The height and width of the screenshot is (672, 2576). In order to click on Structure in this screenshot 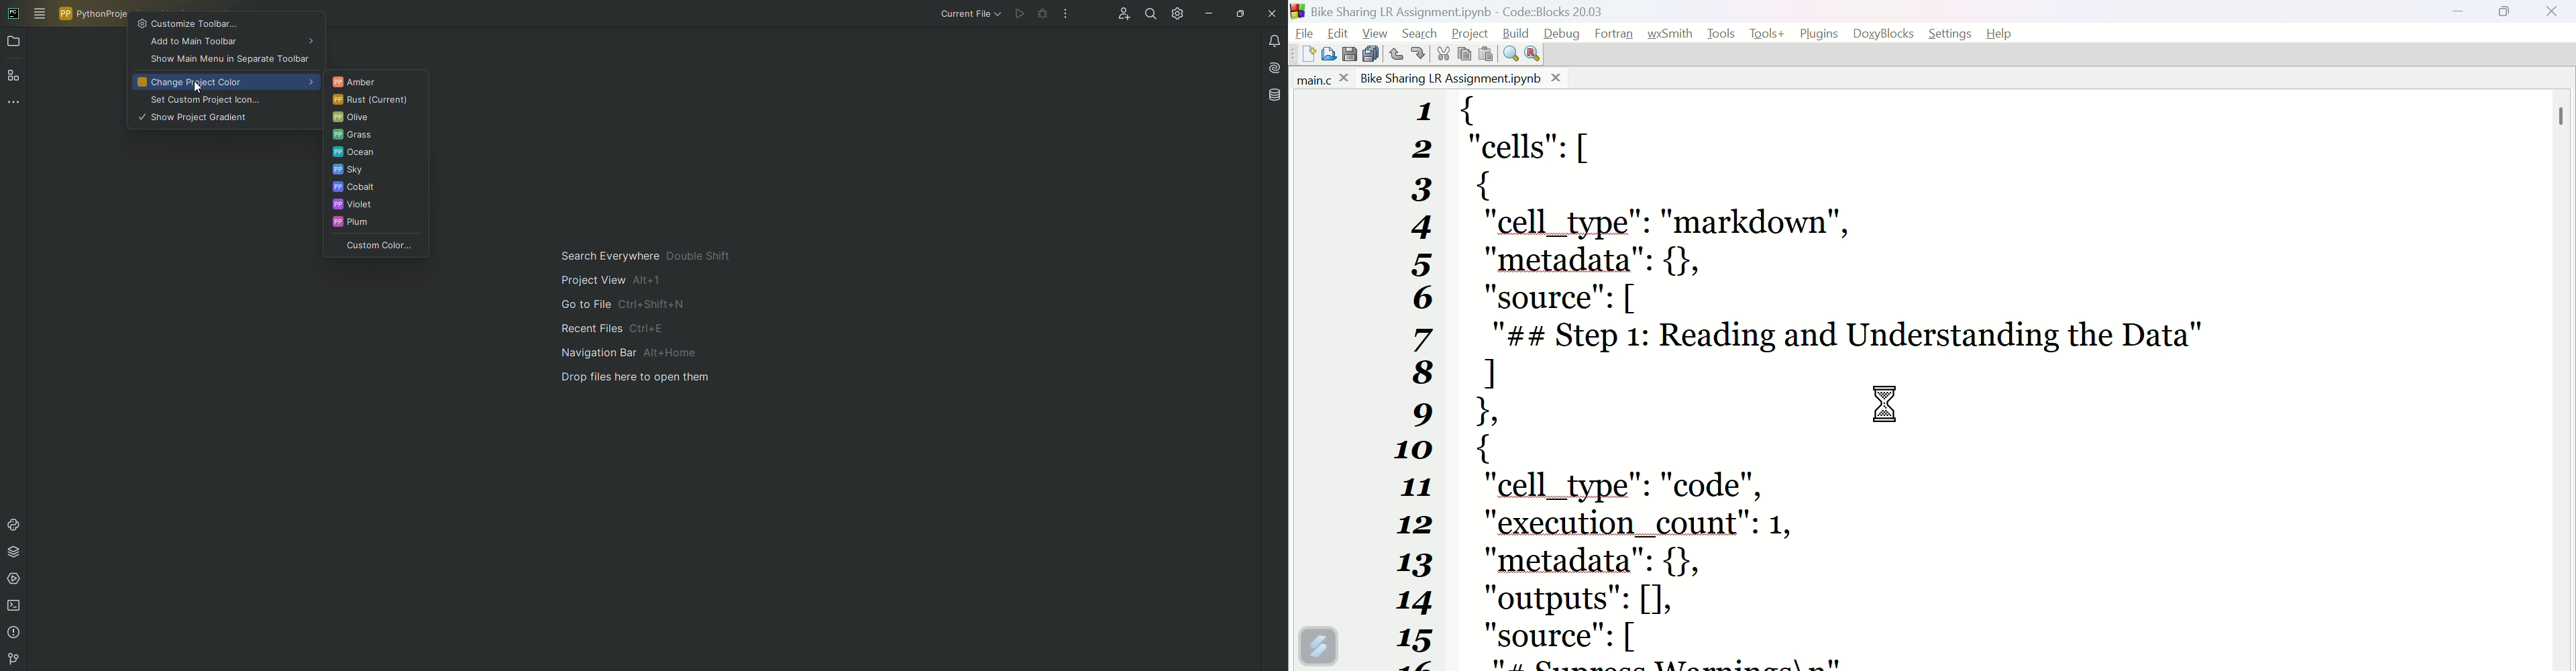, I will do `click(15, 77)`.